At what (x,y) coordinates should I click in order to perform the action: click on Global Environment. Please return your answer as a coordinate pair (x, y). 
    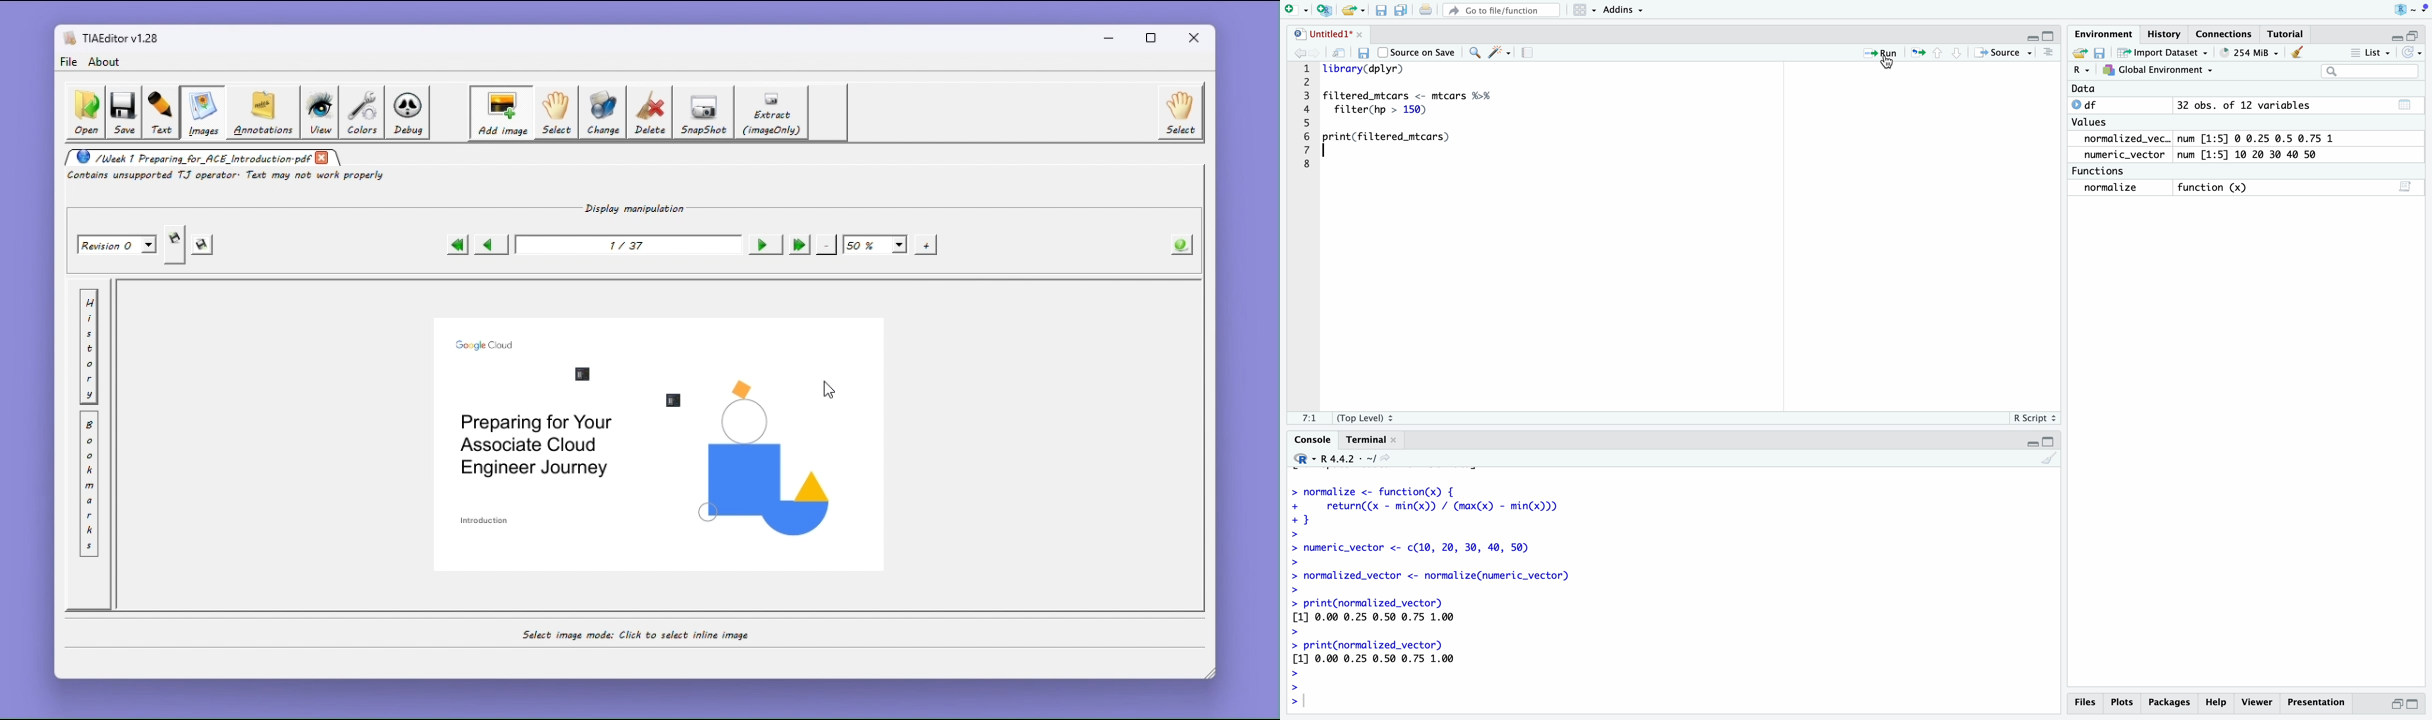
    Looking at the image, I should click on (2157, 70).